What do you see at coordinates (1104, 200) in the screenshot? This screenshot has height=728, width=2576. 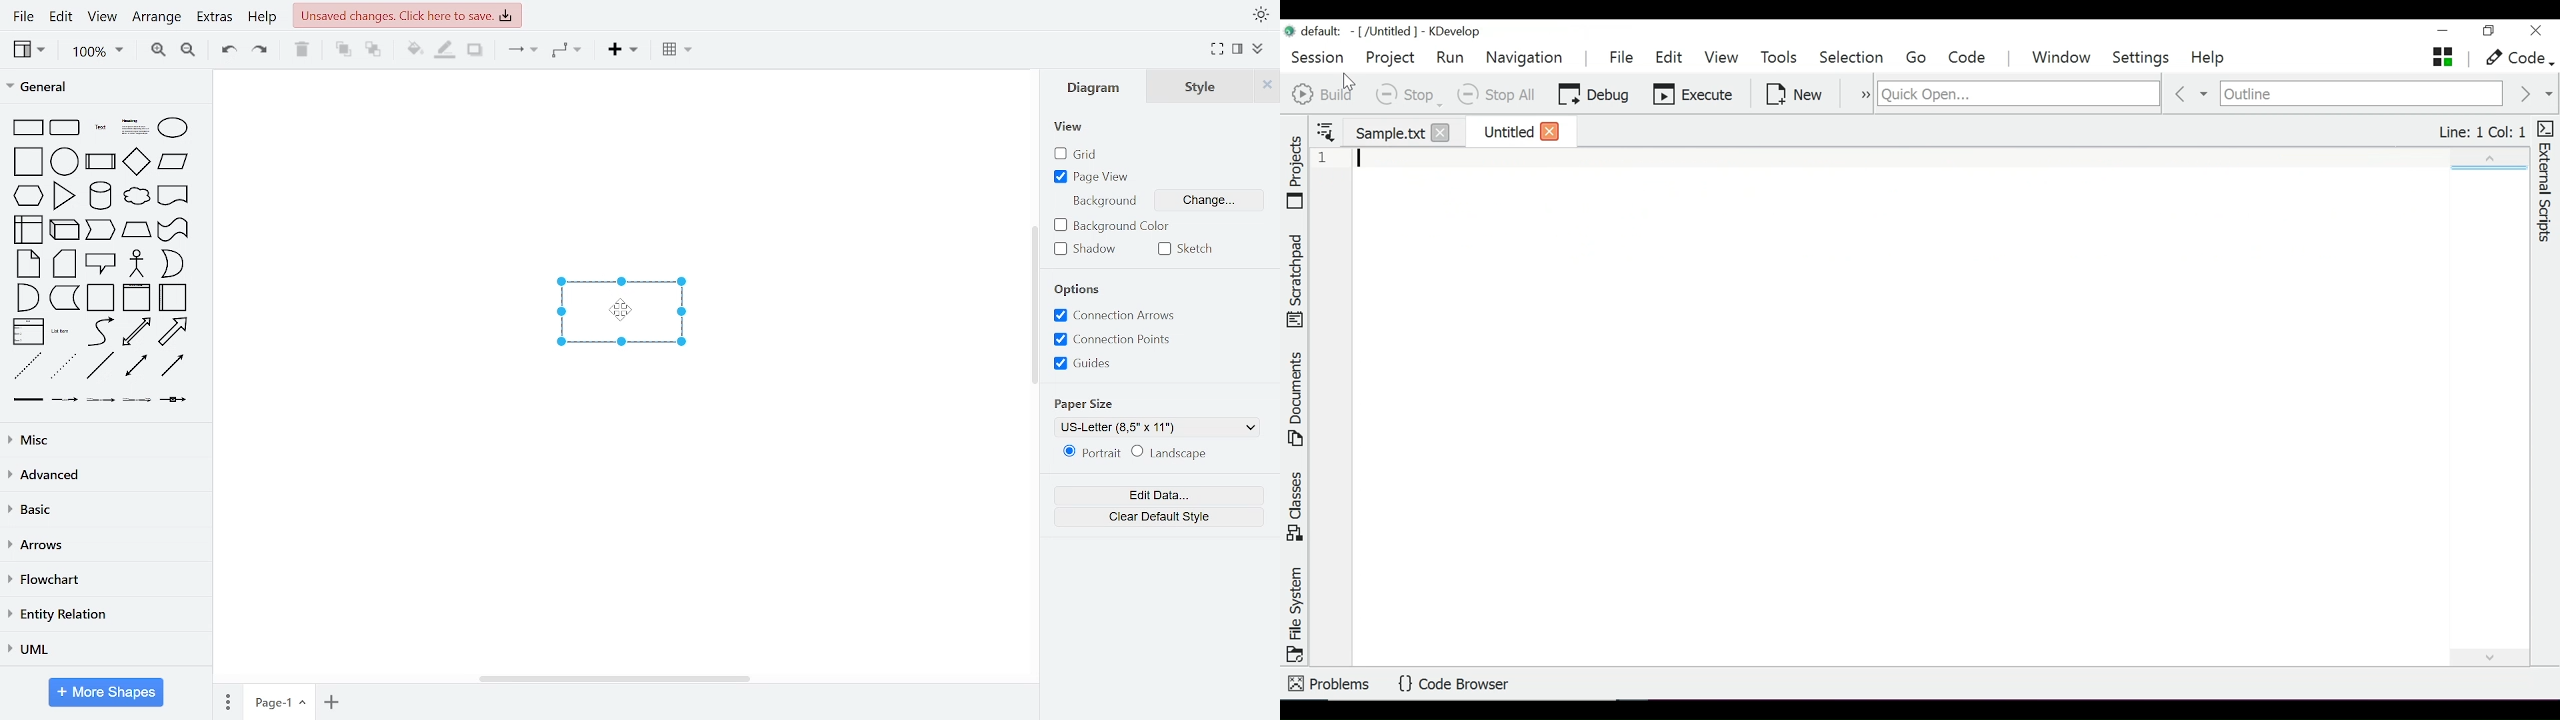 I see `text` at bounding box center [1104, 200].